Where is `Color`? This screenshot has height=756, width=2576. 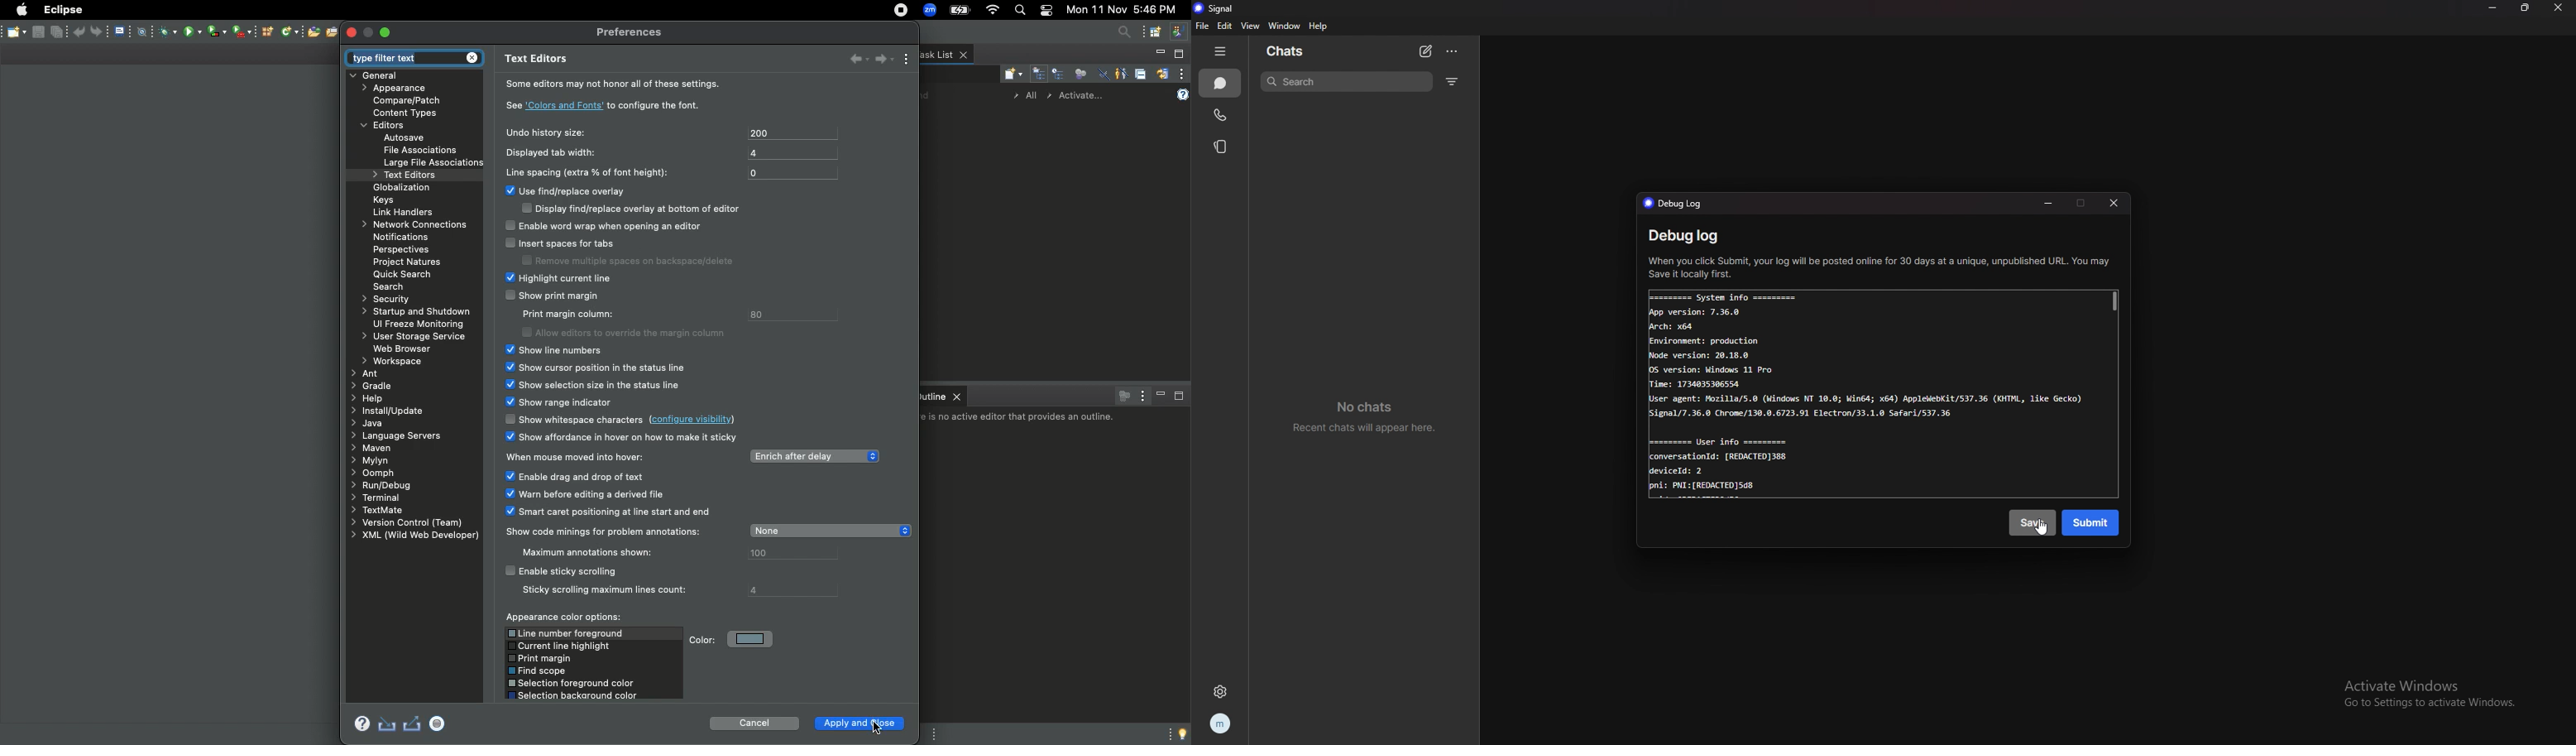
Color is located at coordinates (732, 637).